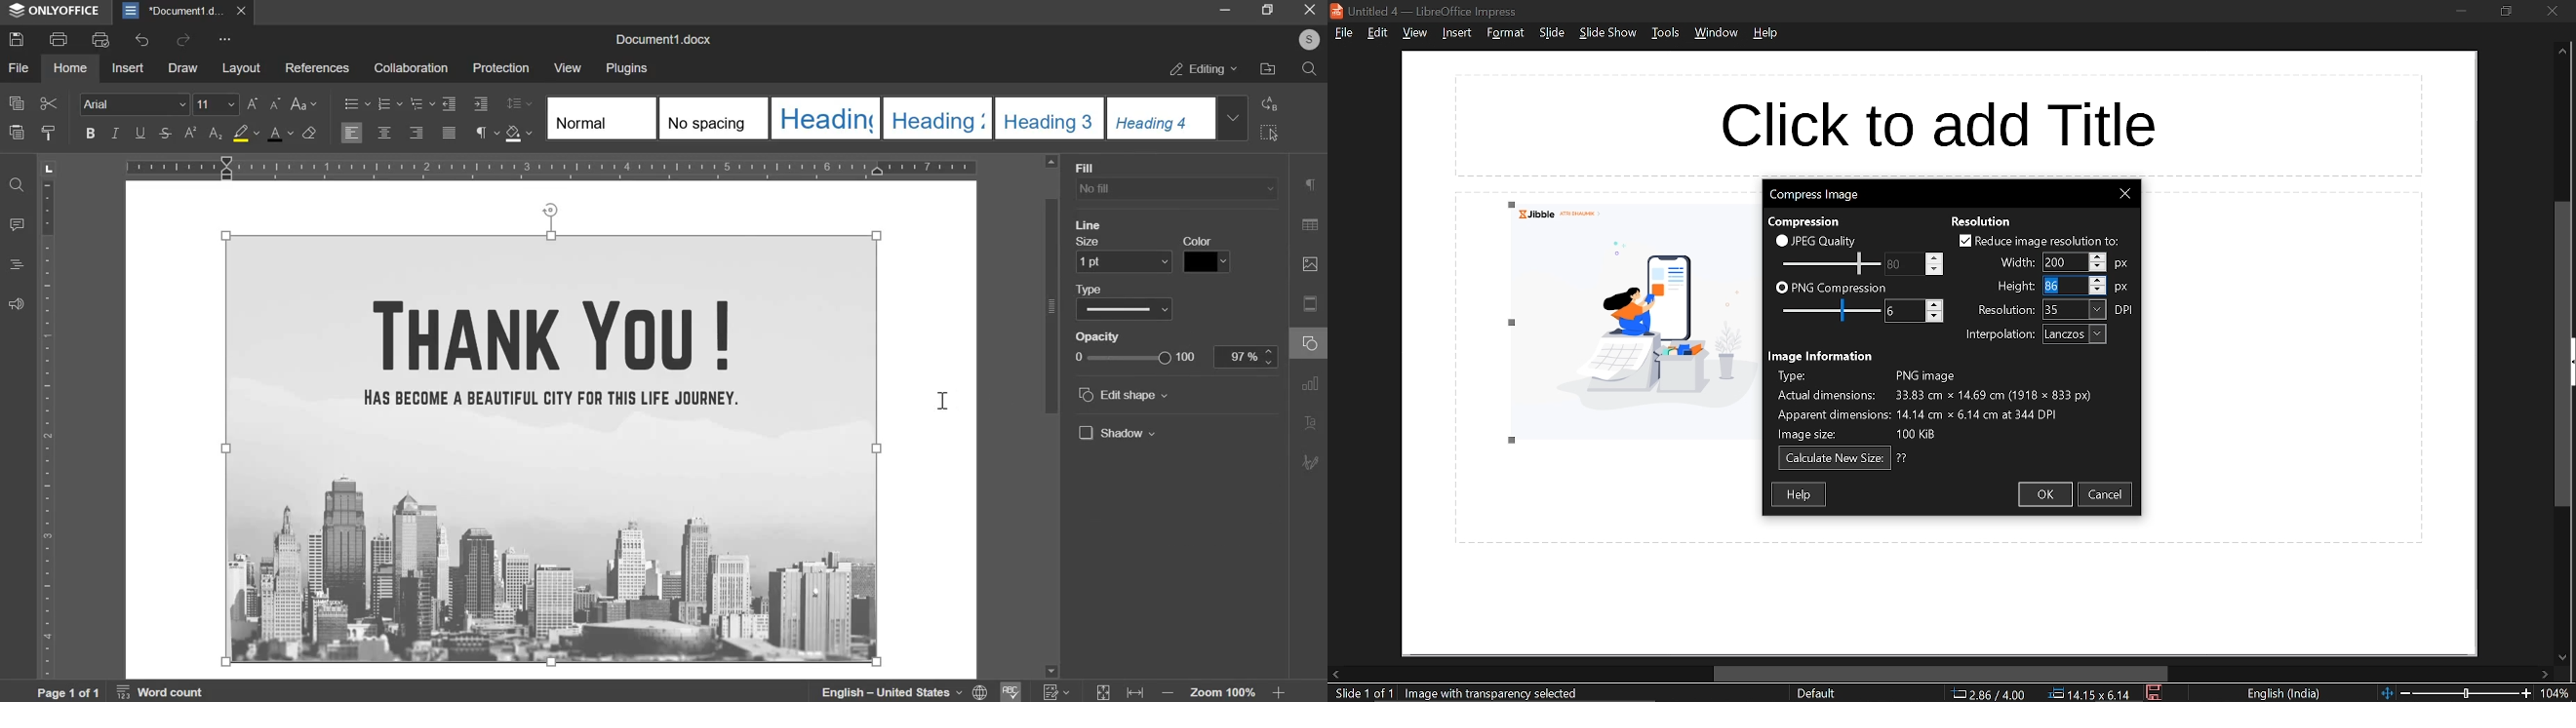 This screenshot has height=728, width=2576. What do you see at coordinates (1119, 433) in the screenshot?
I see `Shadow` at bounding box center [1119, 433].